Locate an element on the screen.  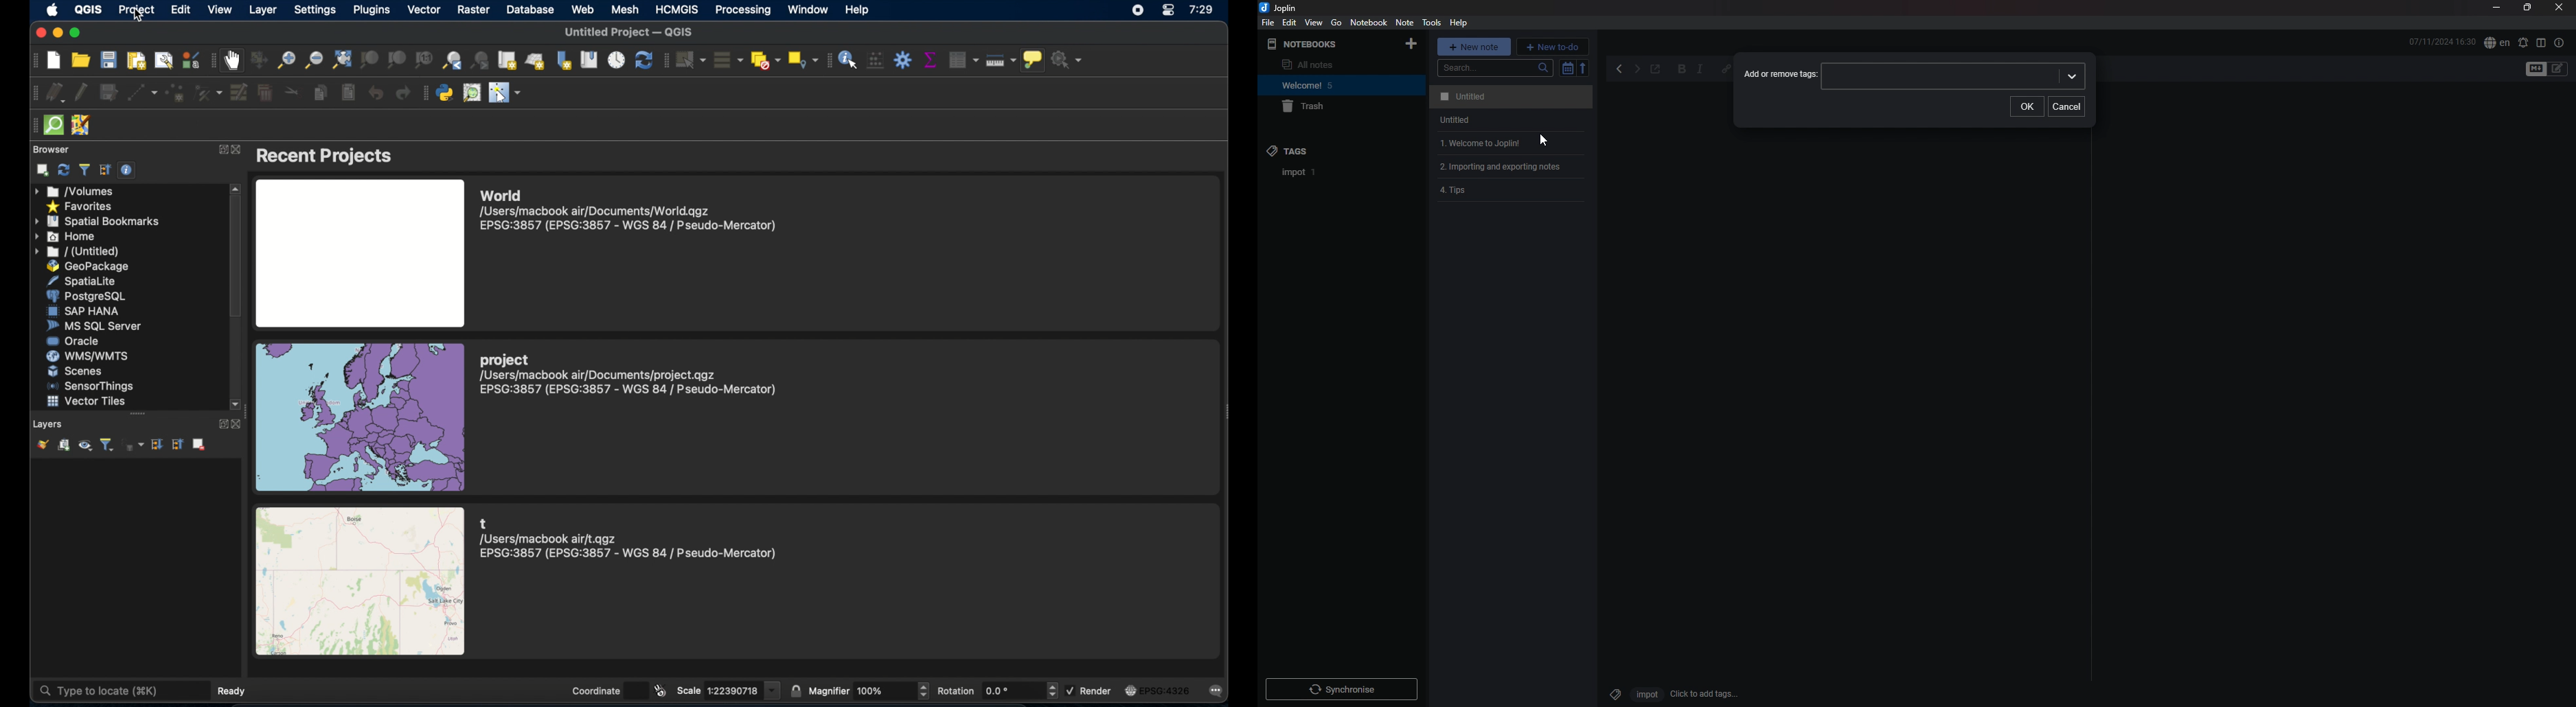
vector tiles is located at coordinates (86, 402).